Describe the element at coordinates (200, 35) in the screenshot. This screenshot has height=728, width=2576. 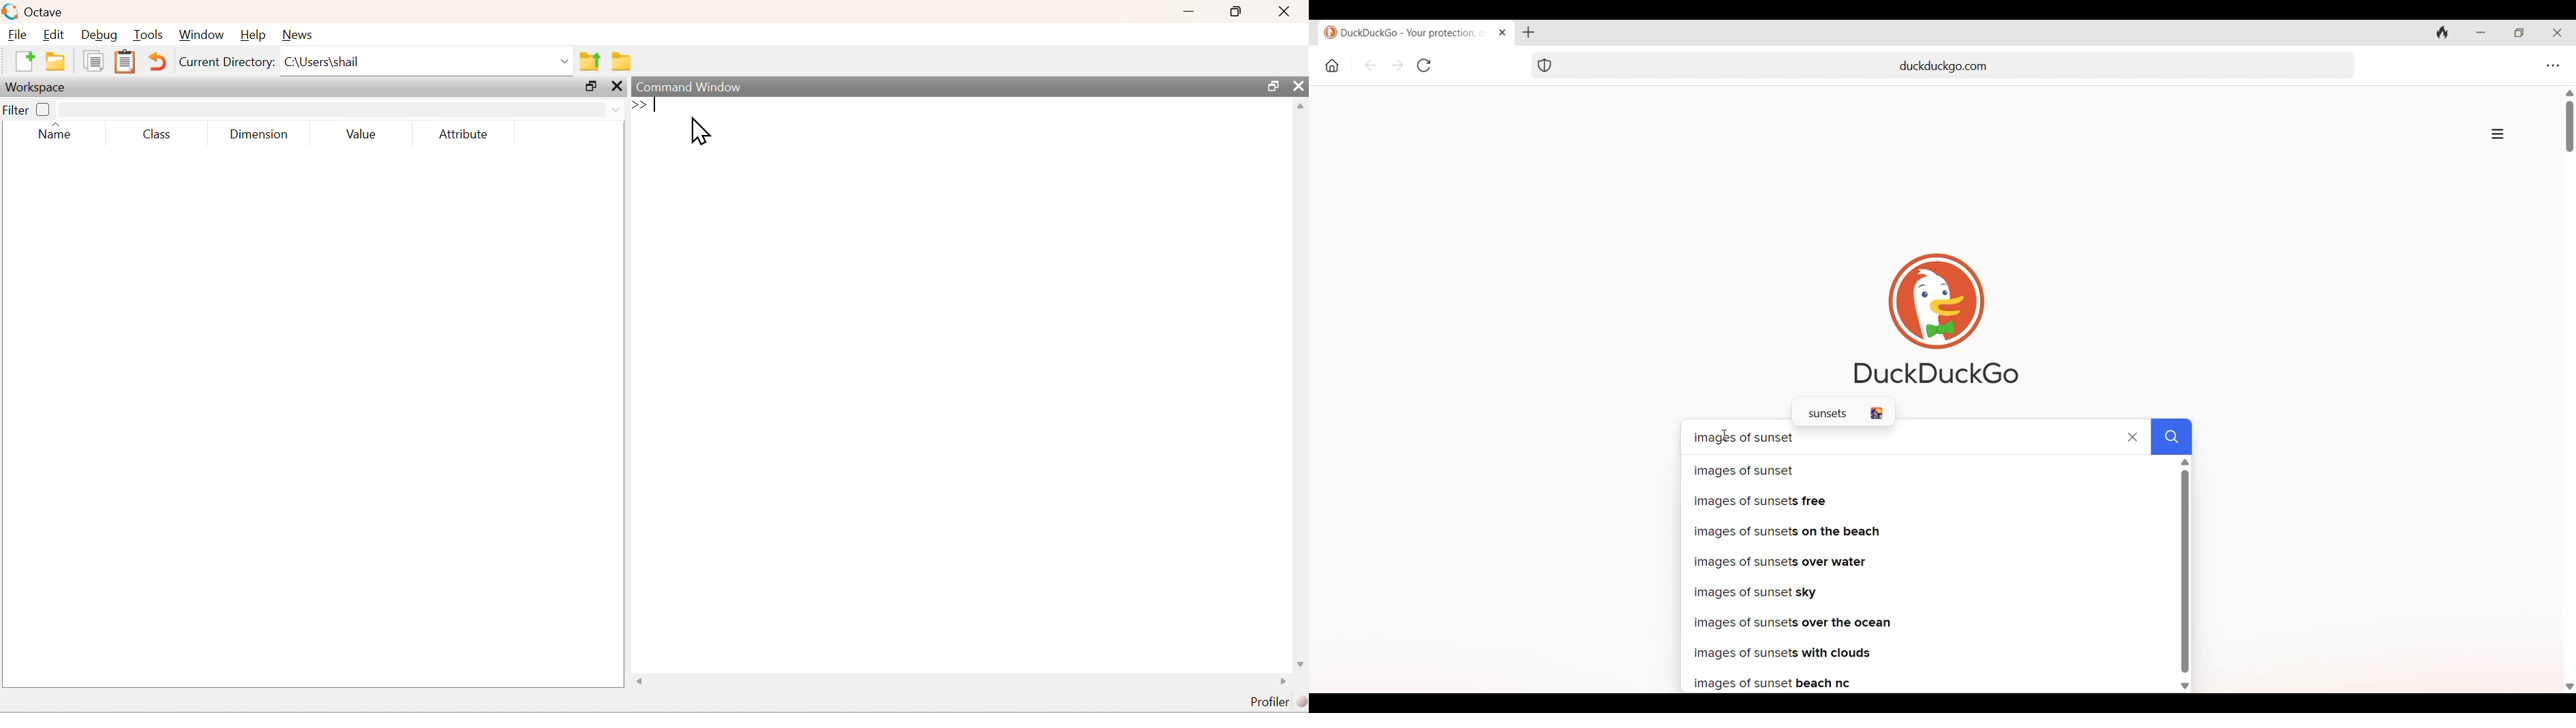
I see `Window` at that location.